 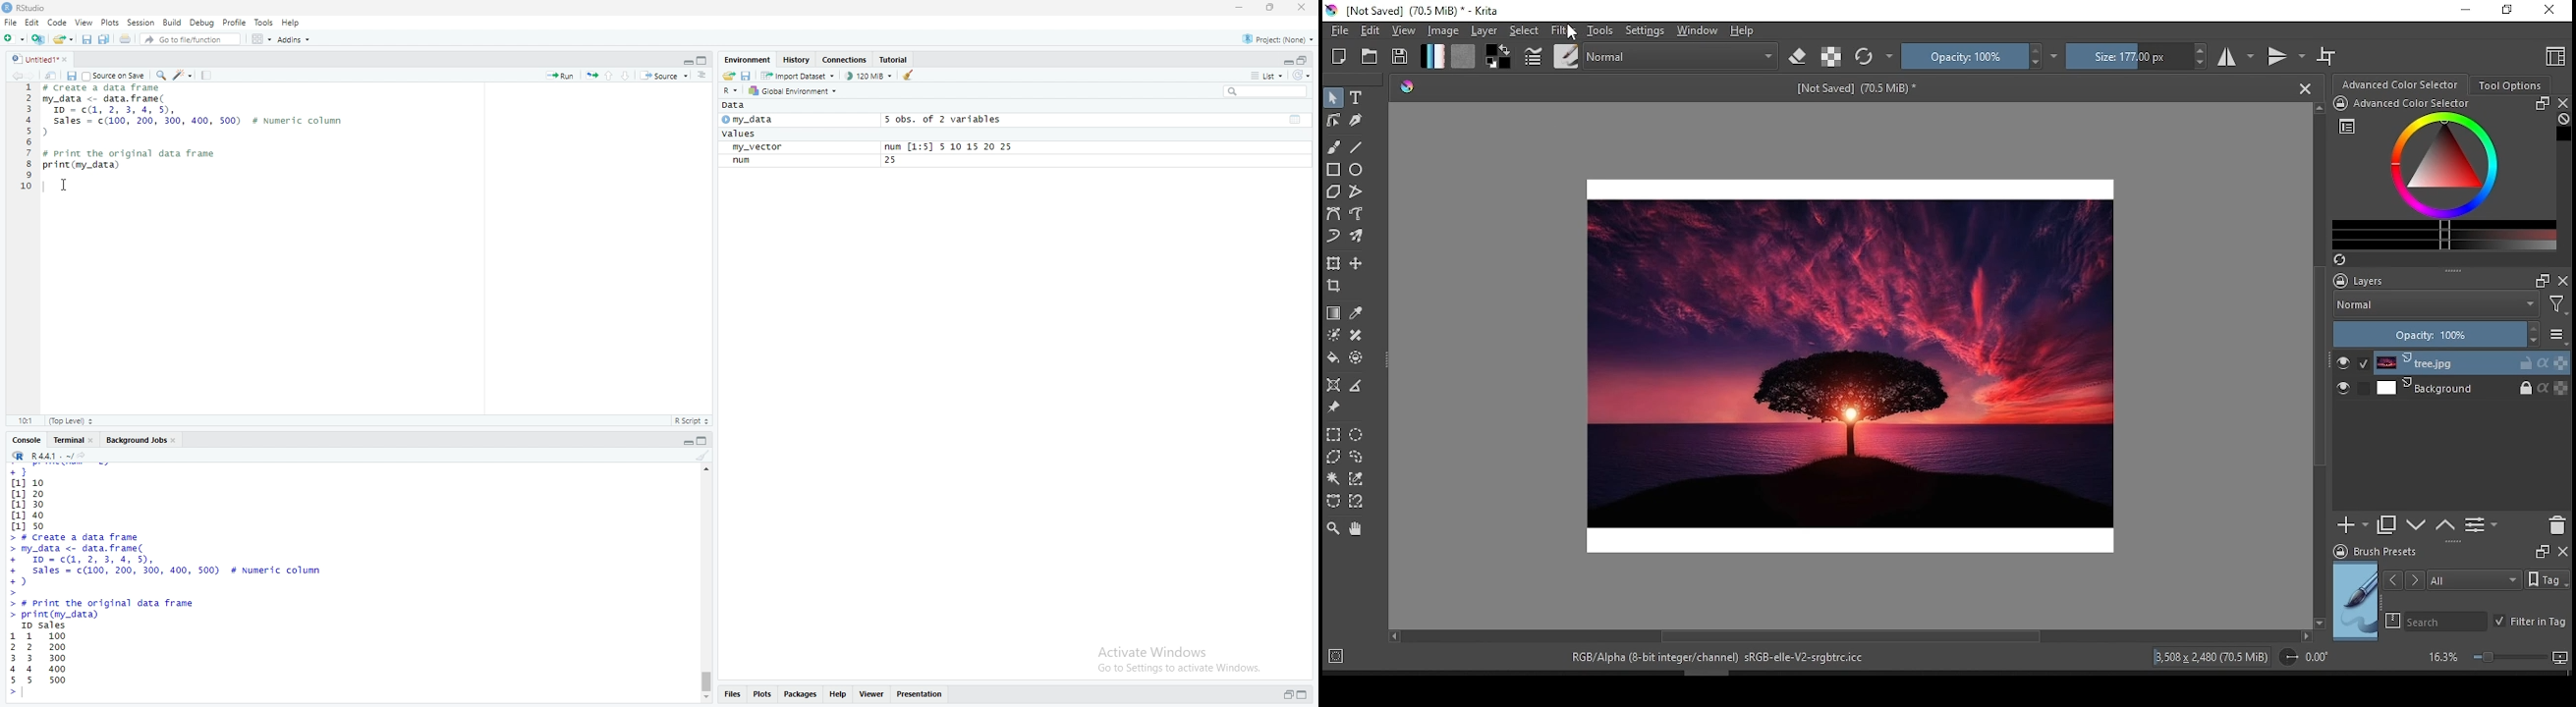 What do you see at coordinates (263, 21) in the screenshot?
I see `Tools` at bounding box center [263, 21].